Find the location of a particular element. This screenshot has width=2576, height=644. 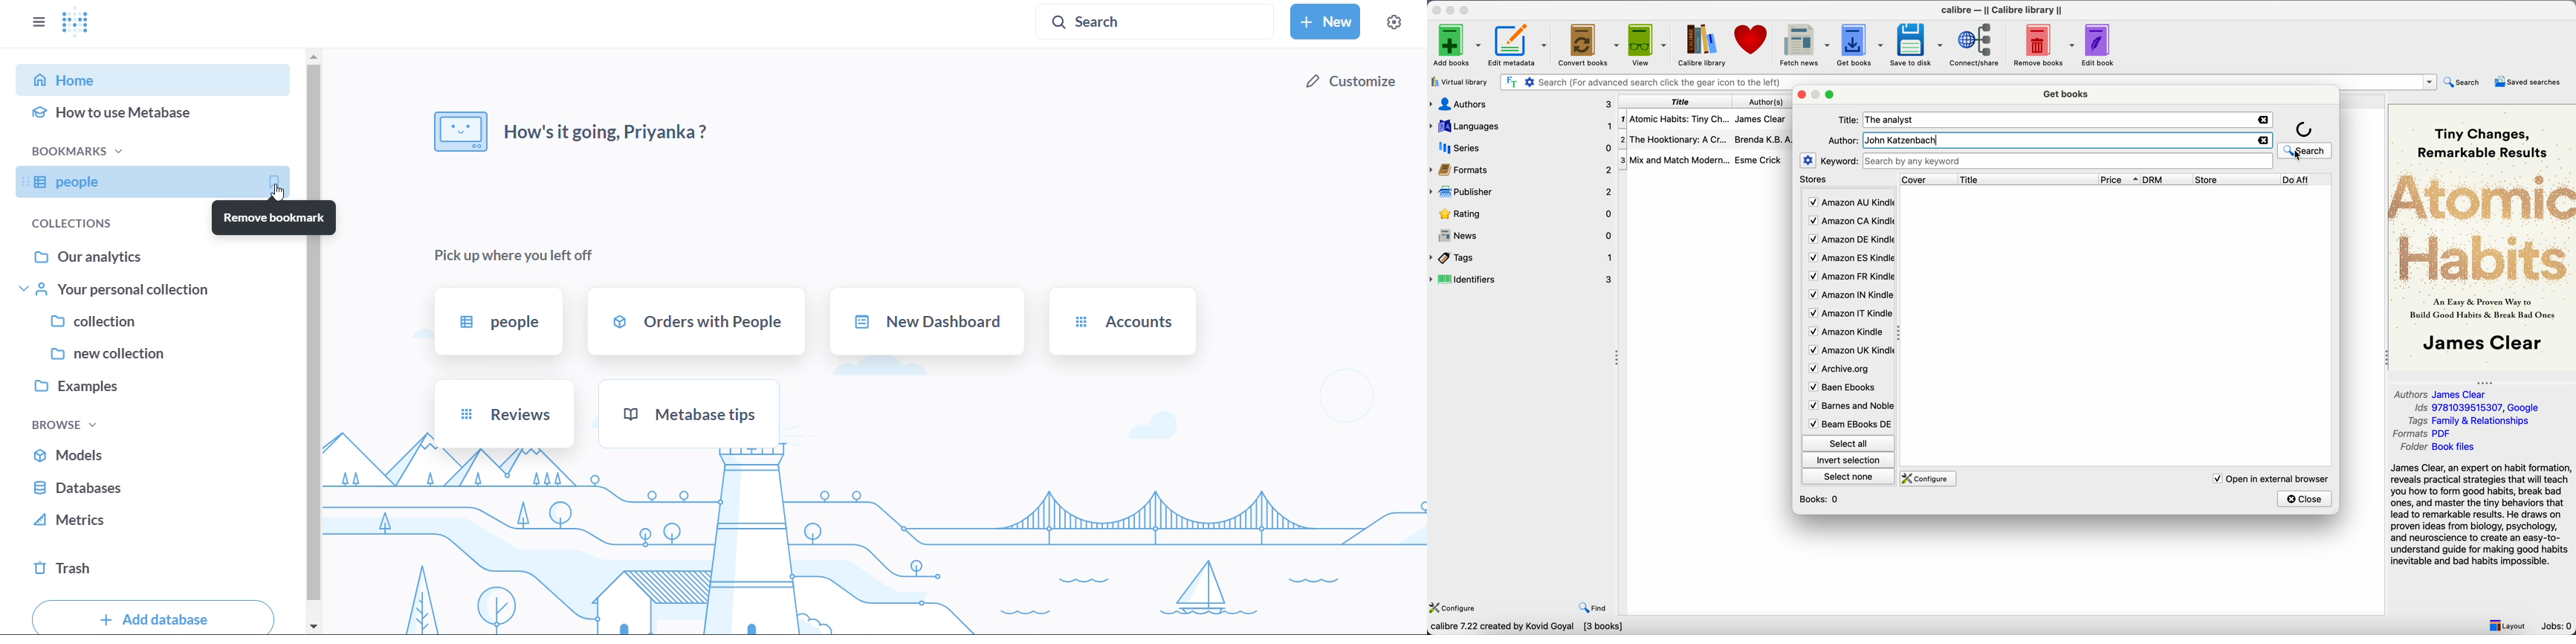

view is located at coordinates (1647, 44).